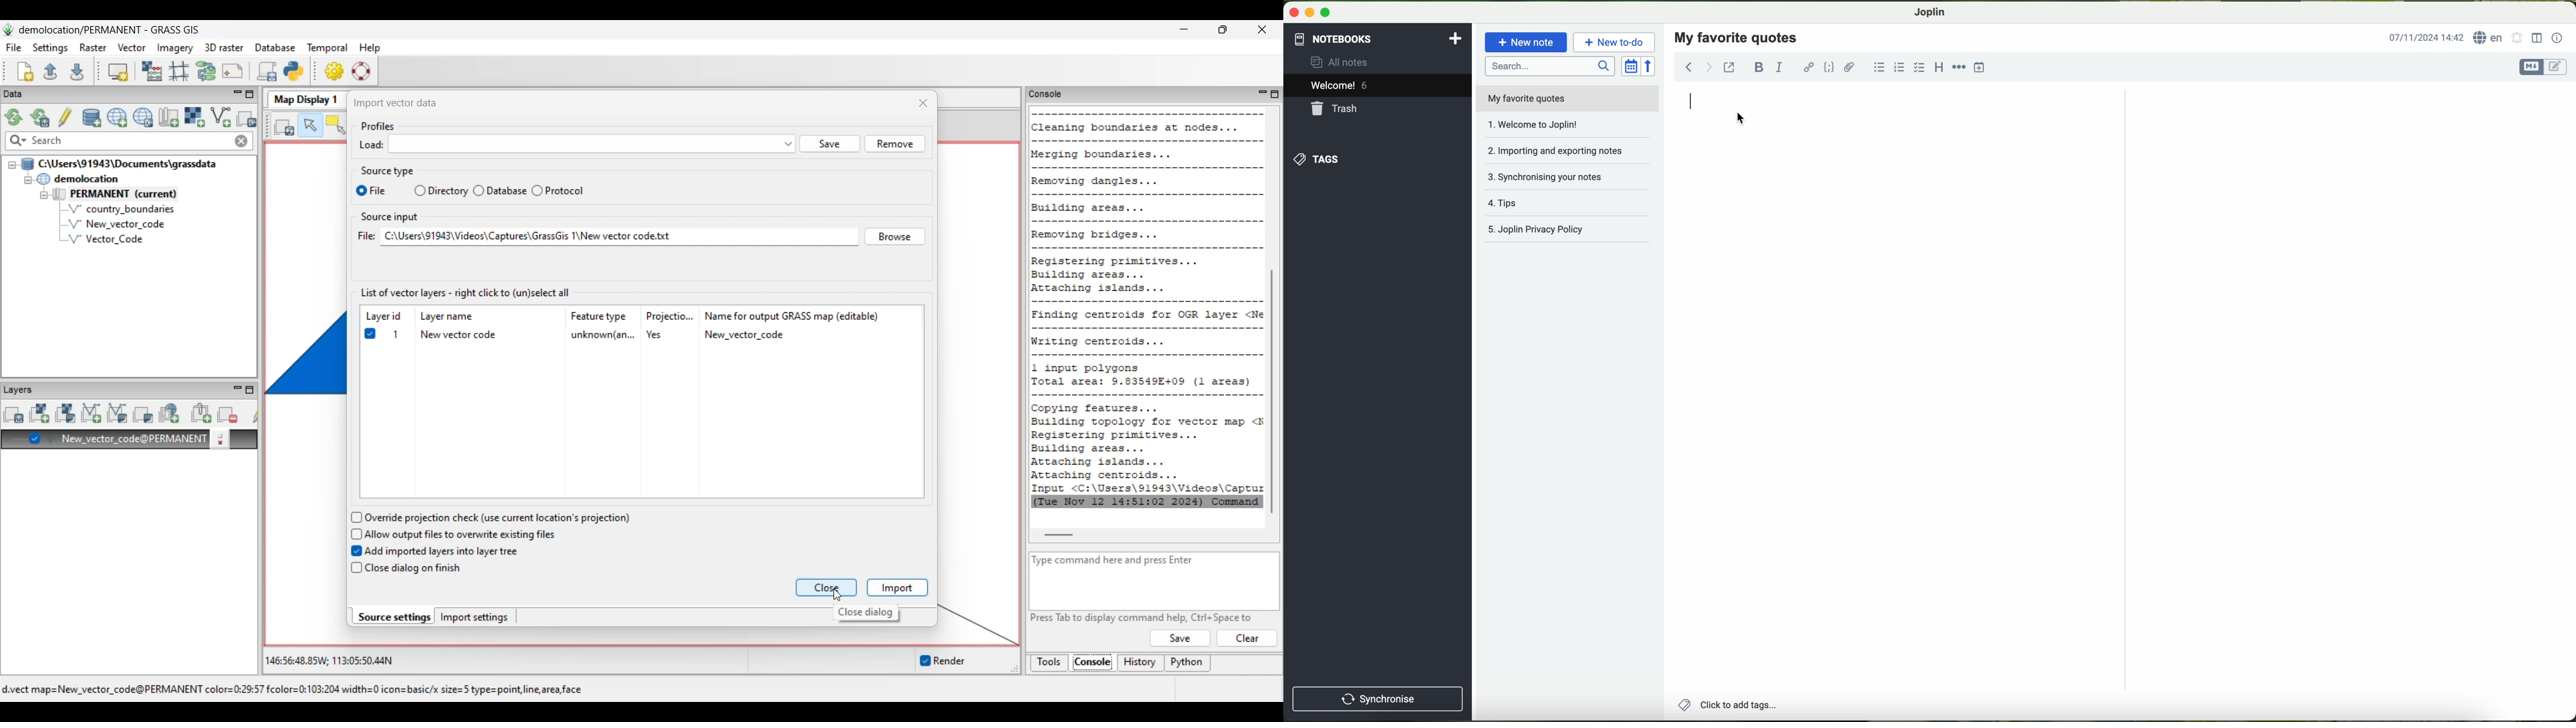  I want to click on toggle editor, so click(2543, 66).